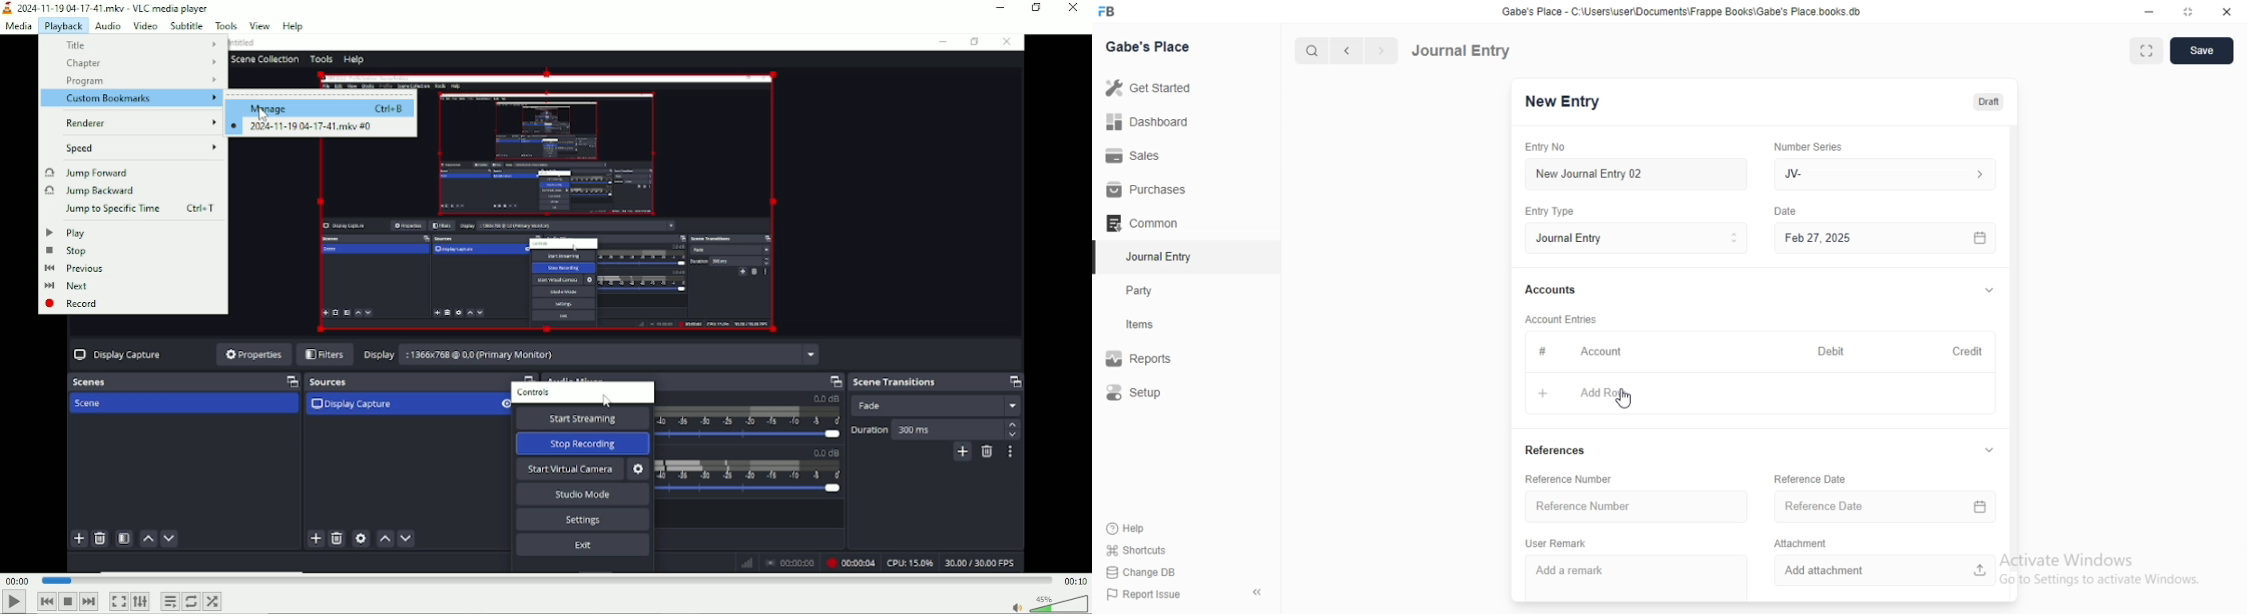 Image resolution: width=2268 pixels, height=616 pixels. What do you see at coordinates (1145, 594) in the screenshot?
I see `| Report Issue` at bounding box center [1145, 594].